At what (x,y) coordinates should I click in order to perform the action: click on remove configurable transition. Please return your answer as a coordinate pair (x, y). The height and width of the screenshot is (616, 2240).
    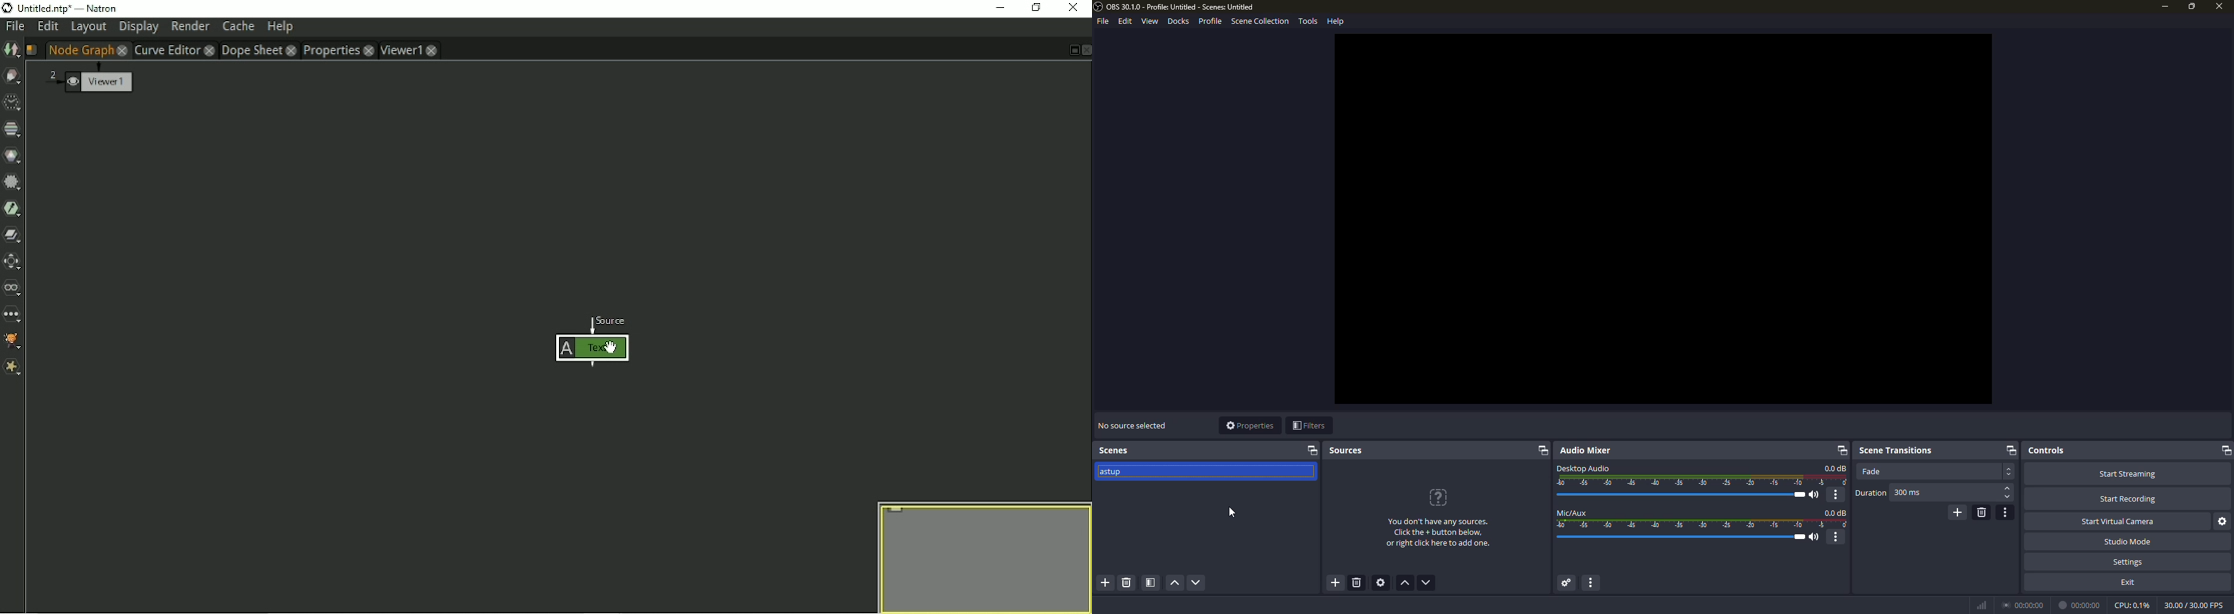
    Looking at the image, I should click on (1981, 512).